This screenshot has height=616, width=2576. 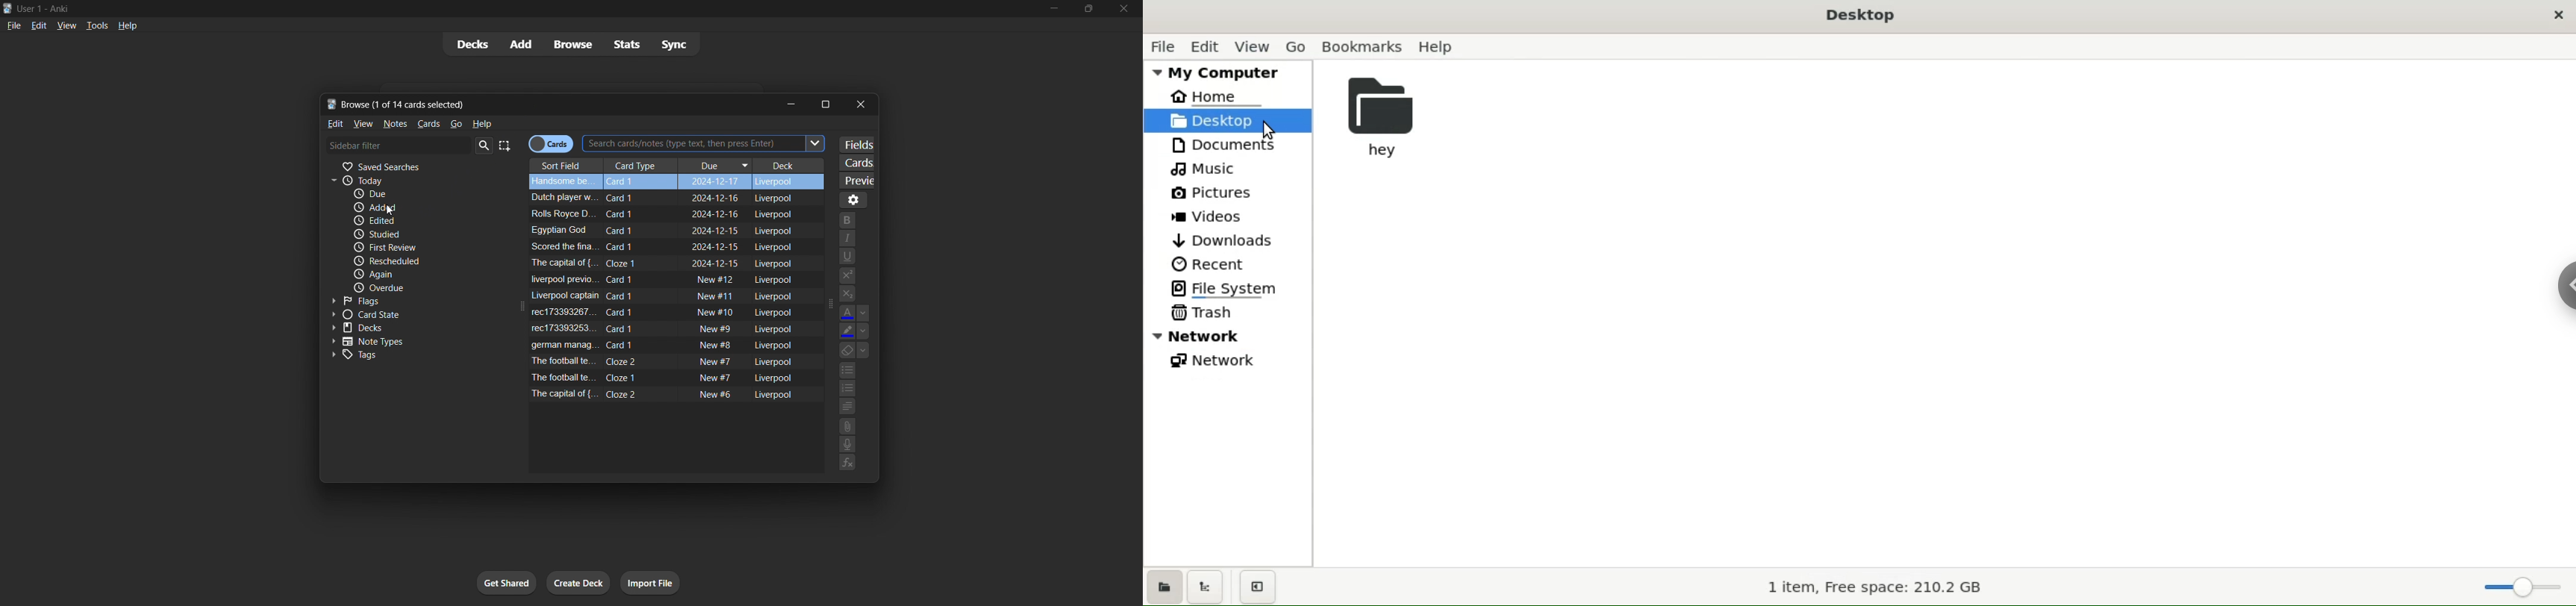 I want to click on Scored the fina. Card 1 2024-12-15 Liverpool, so click(x=662, y=246).